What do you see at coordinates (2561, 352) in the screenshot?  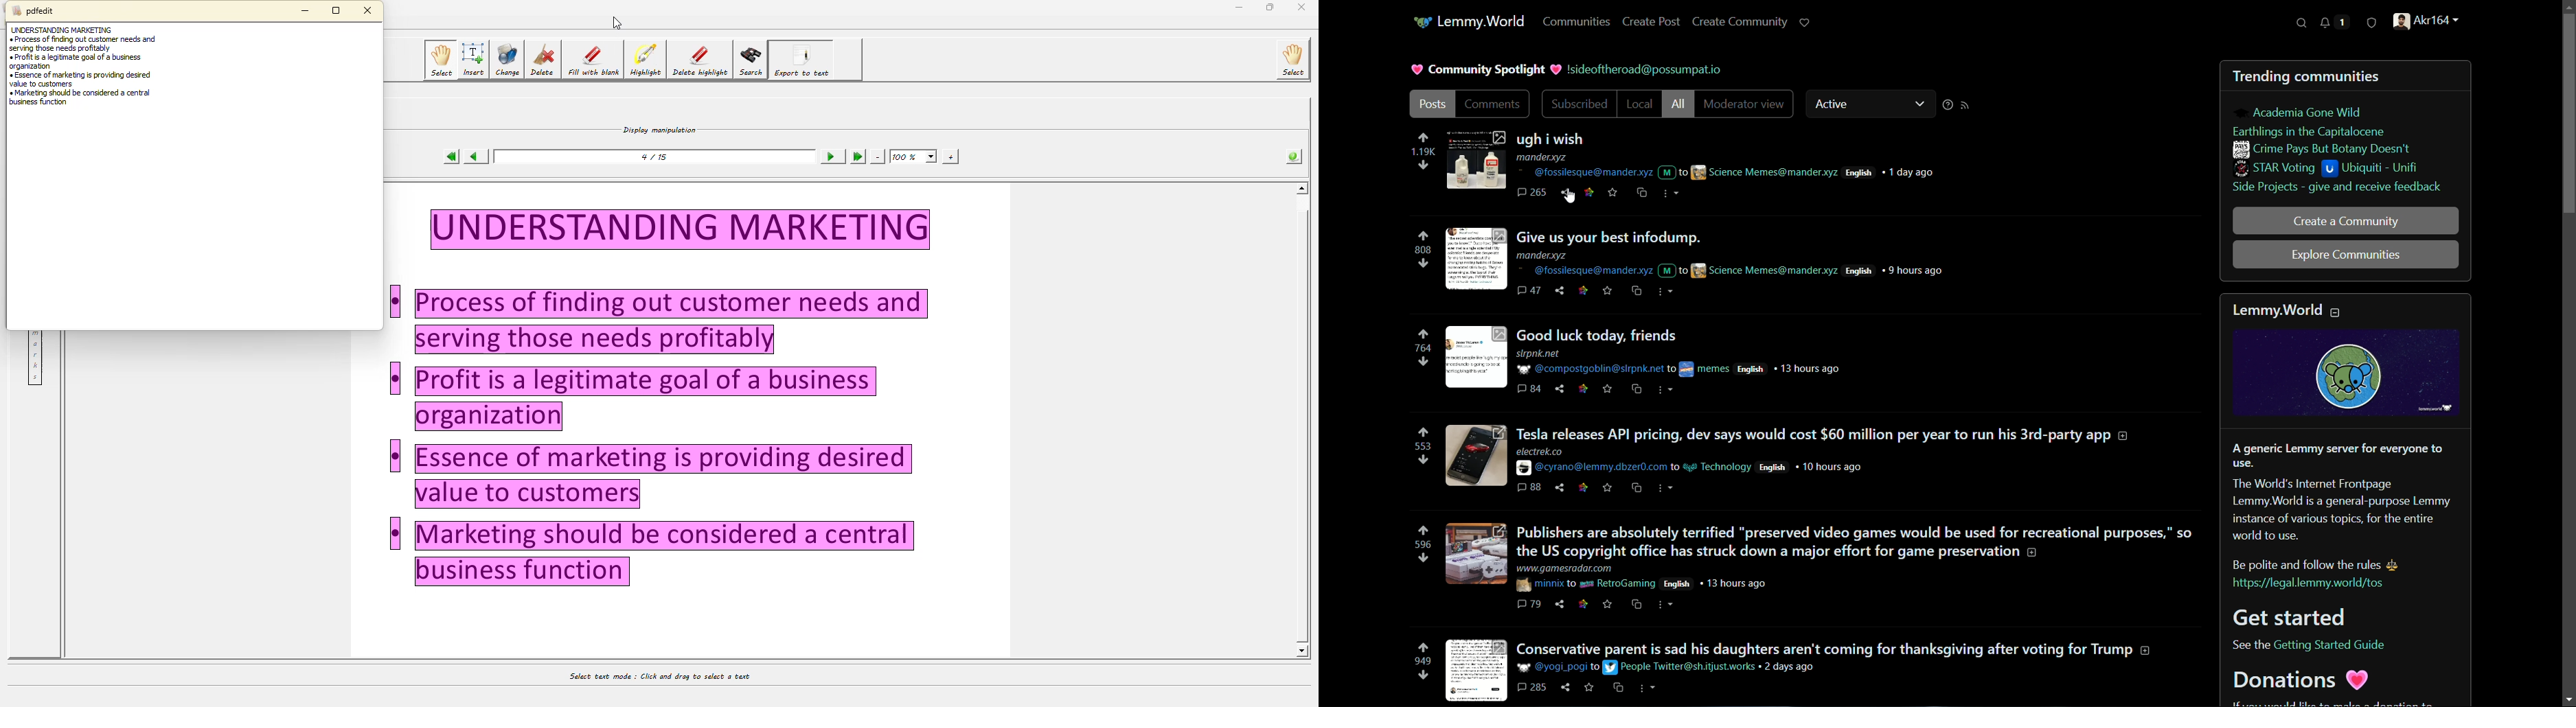 I see `scroll bar` at bounding box center [2561, 352].